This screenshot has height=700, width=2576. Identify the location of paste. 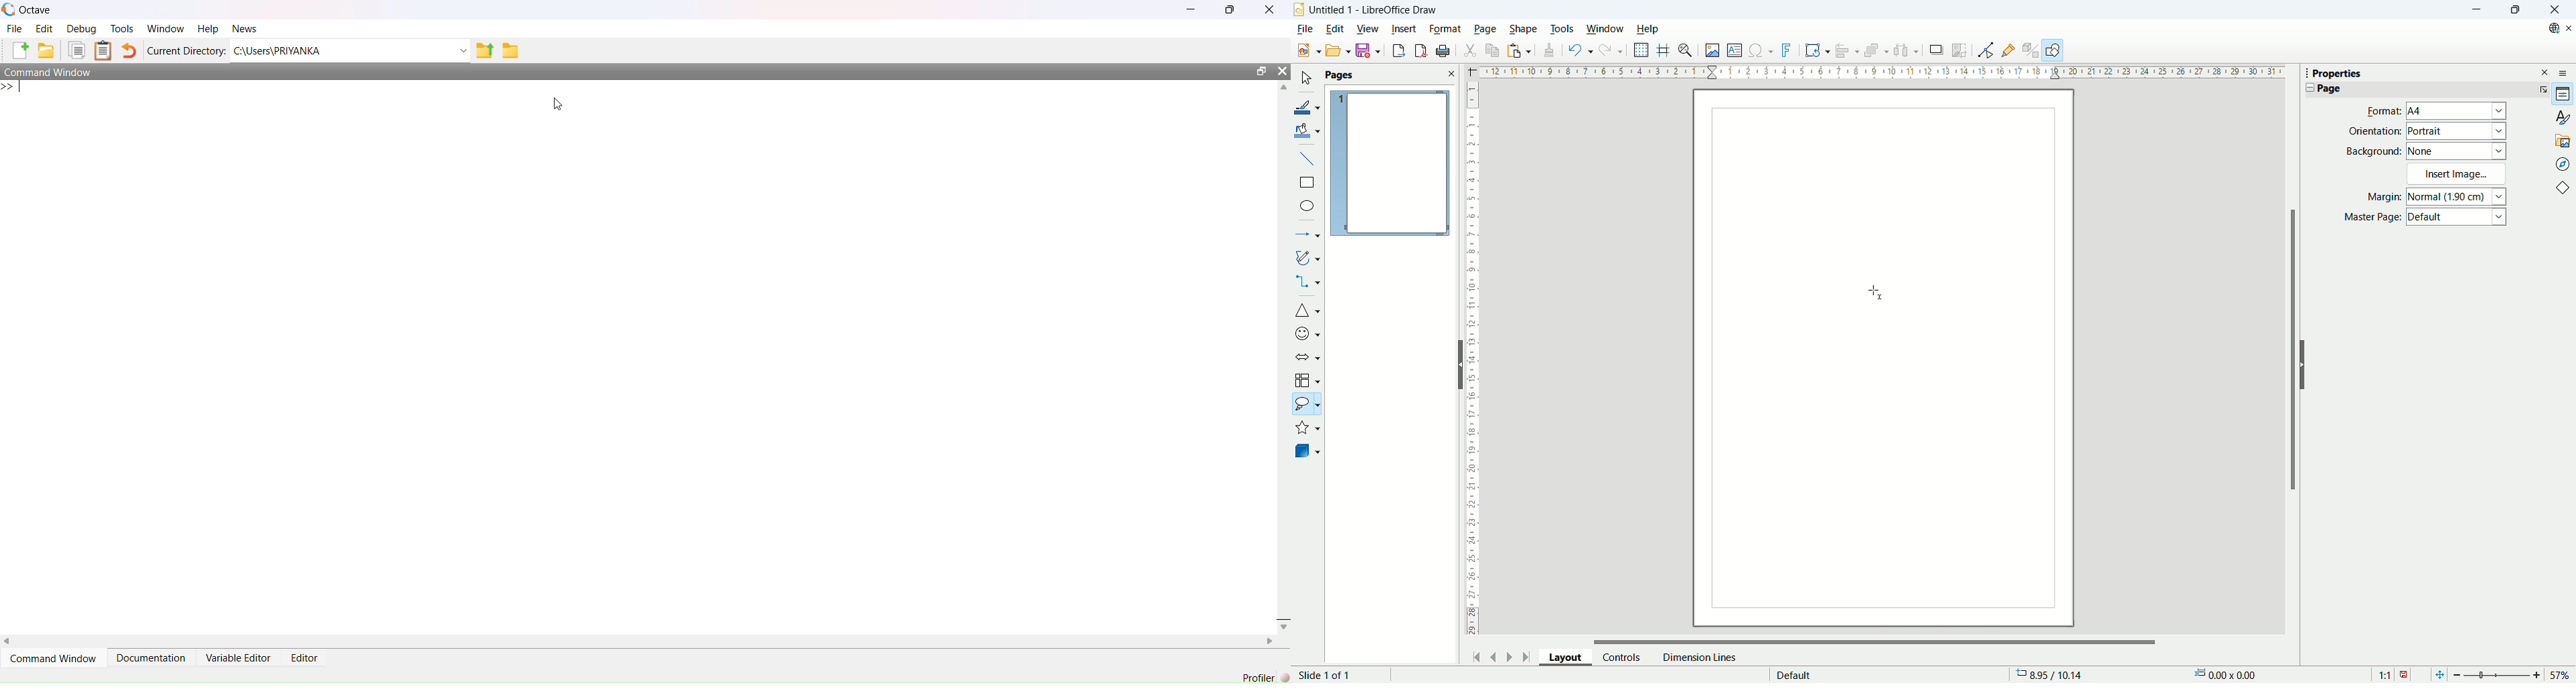
(1518, 50).